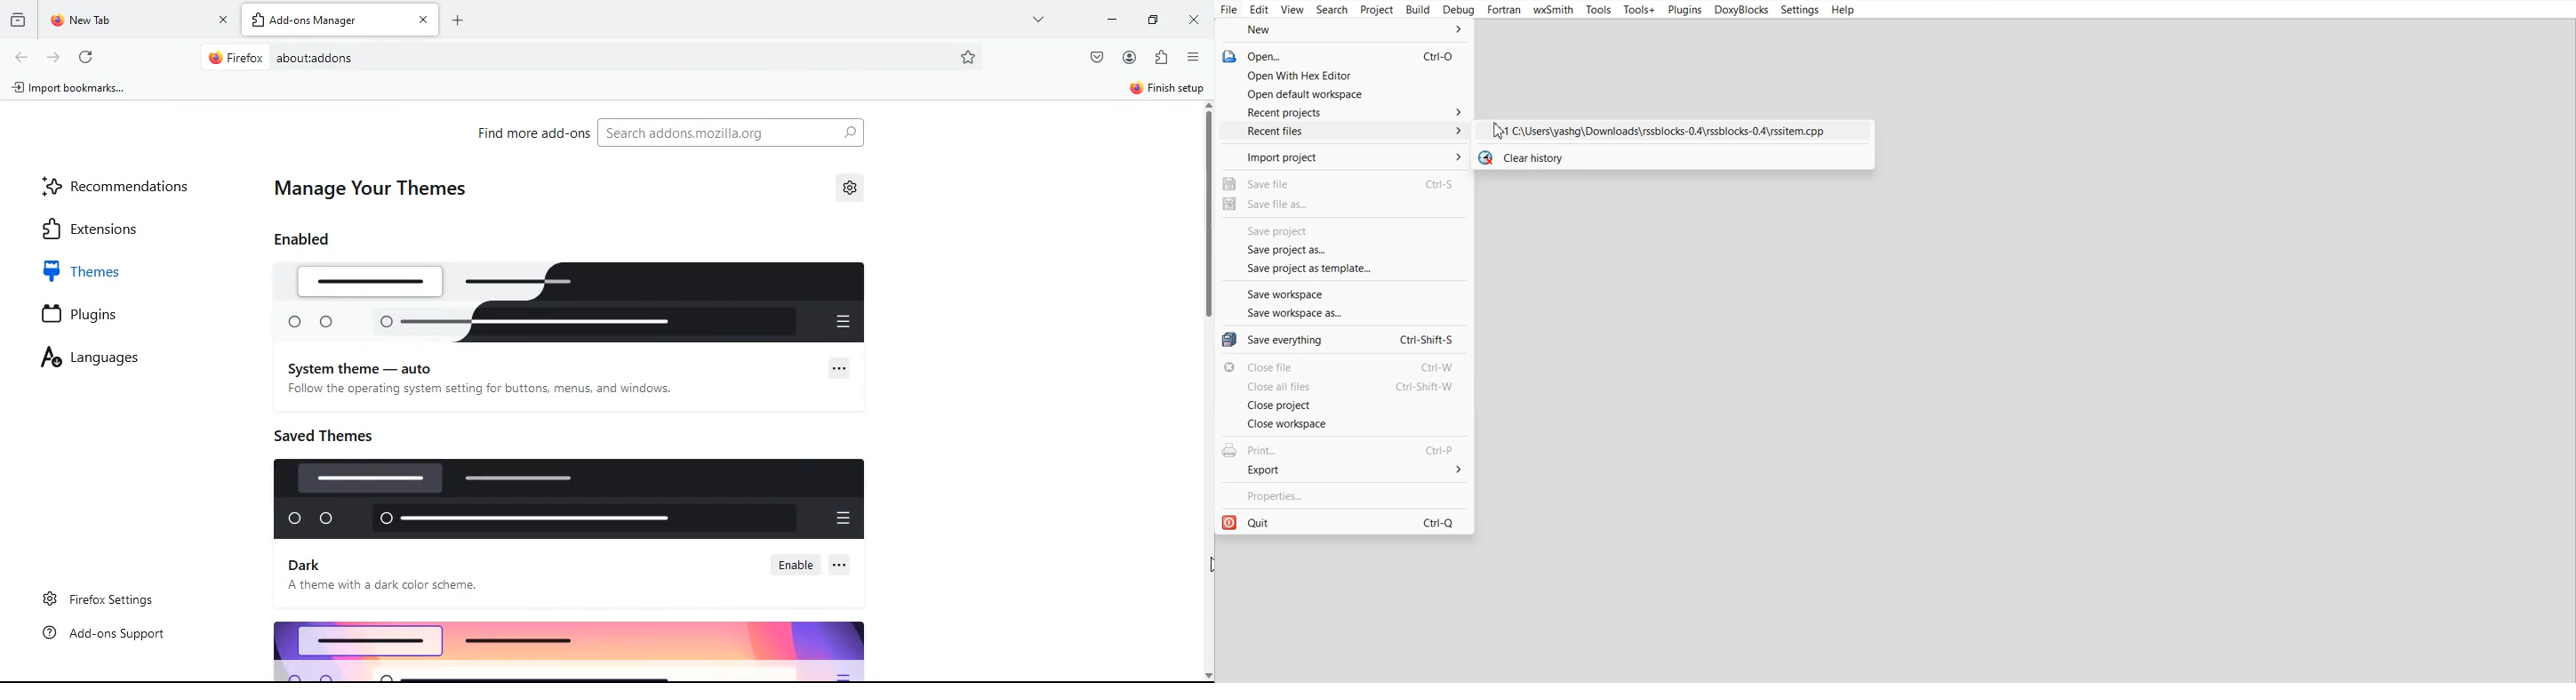 This screenshot has height=700, width=2576. I want to click on Firefox, so click(236, 57).